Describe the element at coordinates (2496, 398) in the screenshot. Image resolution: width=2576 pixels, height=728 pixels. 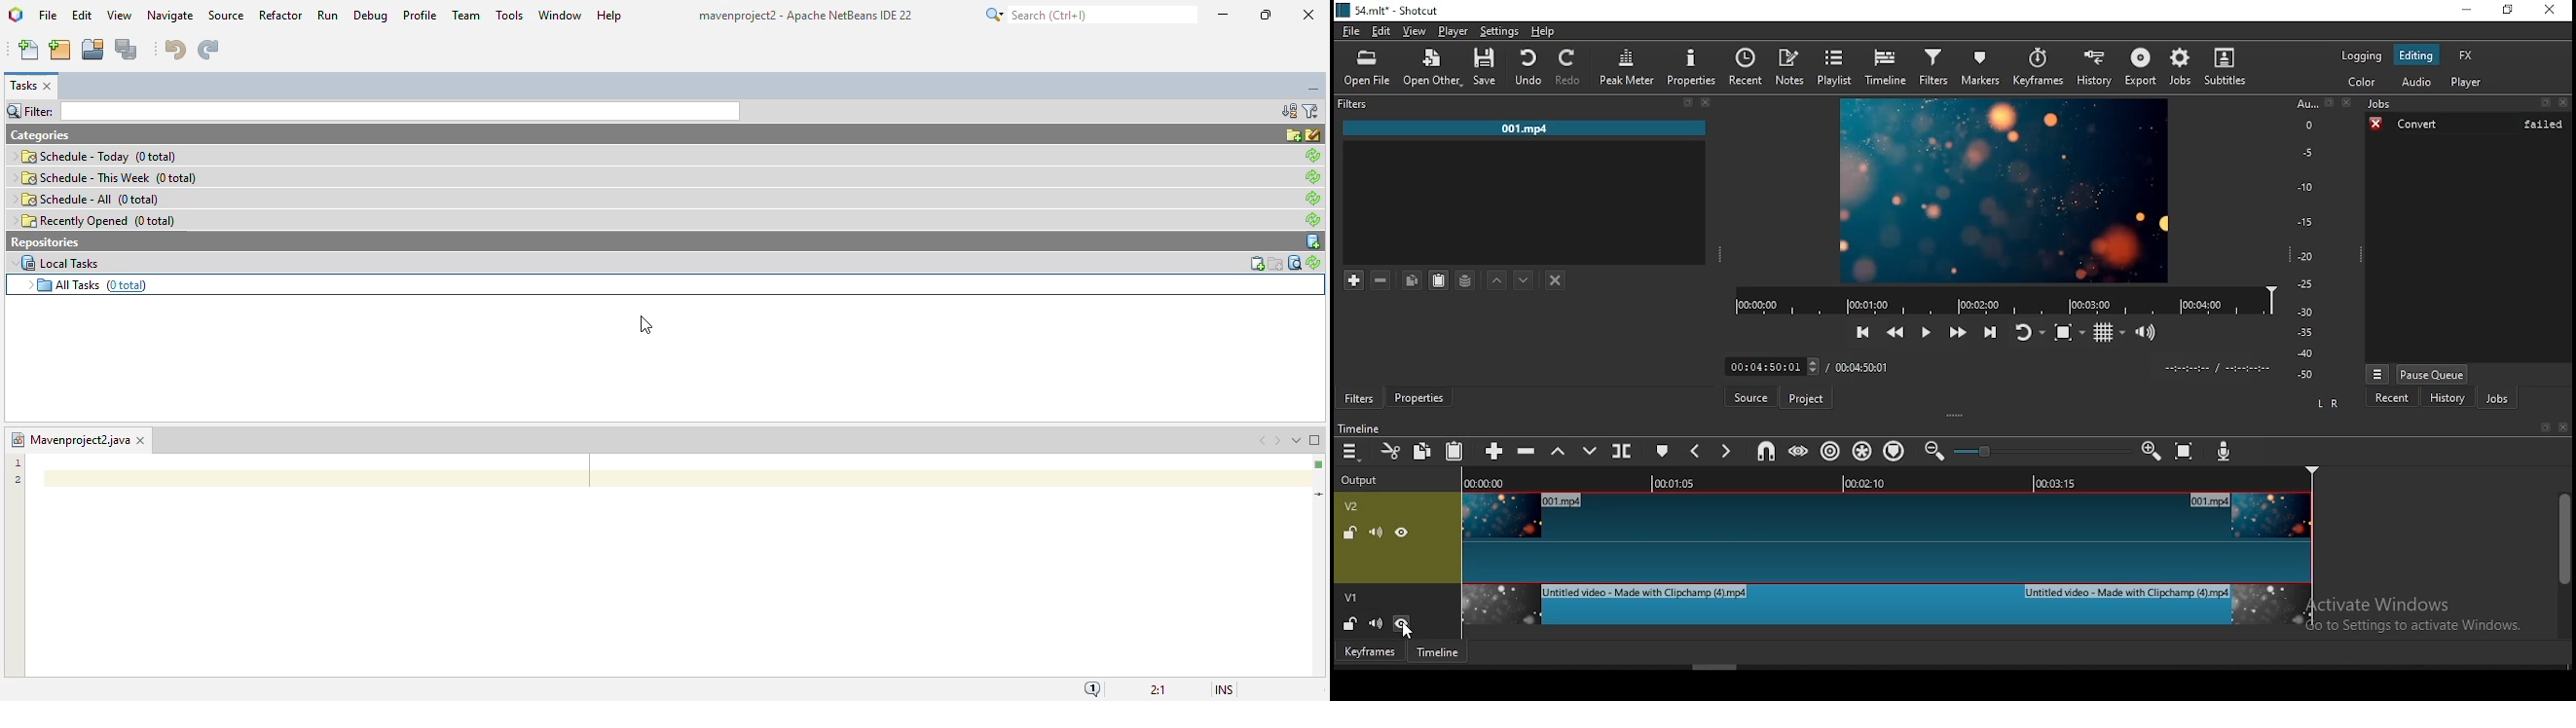
I see `jobs` at that location.